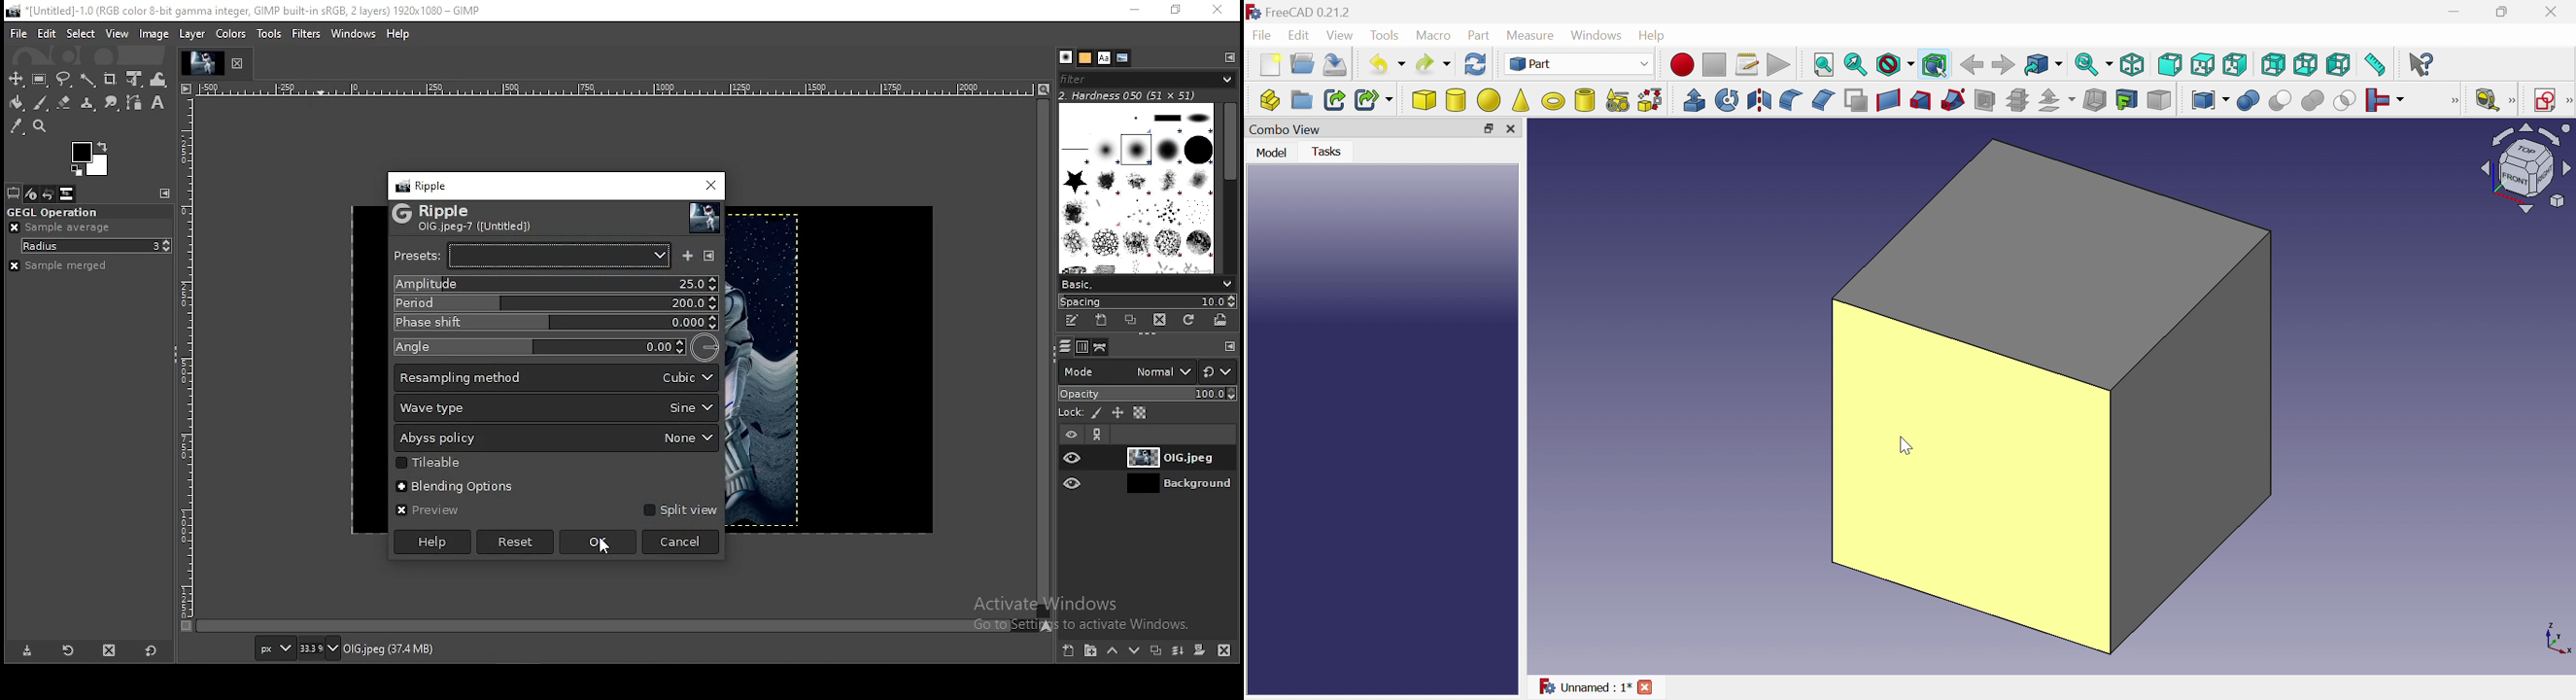 Image resolution: width=2576 pixels, height=700 pixels. I want to click on text tool, so click(157, 103).